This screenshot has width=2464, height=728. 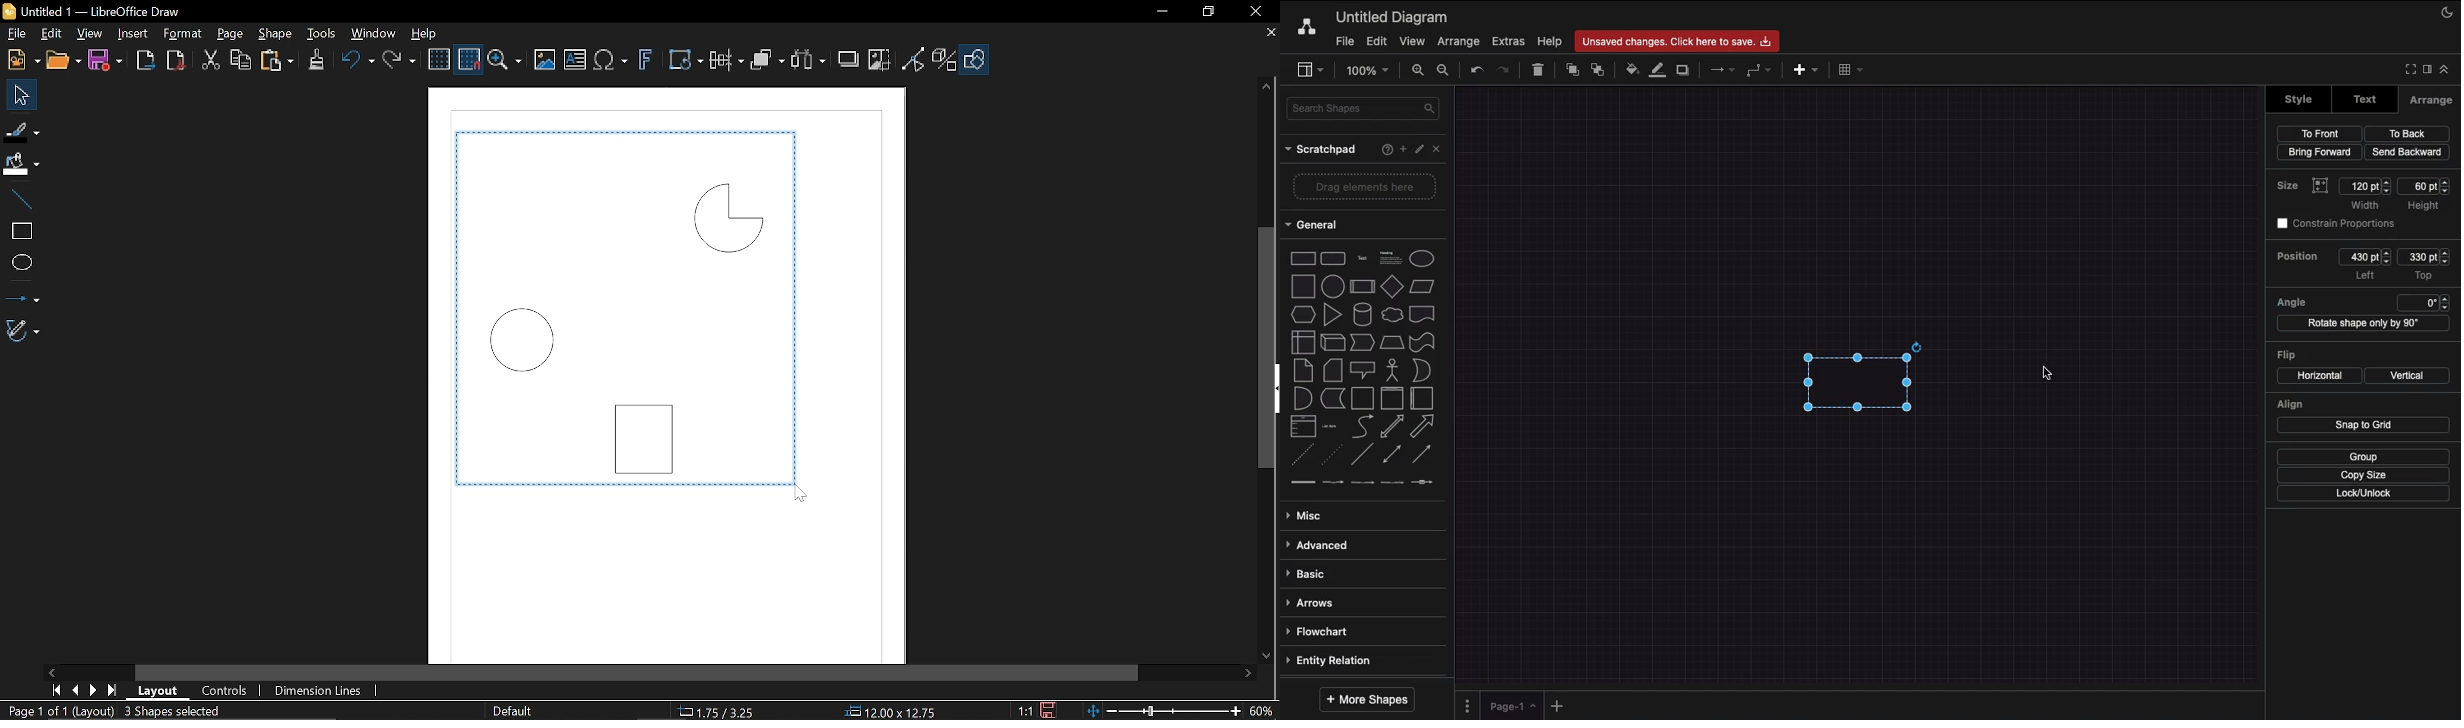 What do you see at coordinates (1686, 70) in the screenshot?
I see `Shadow` at bounding box center [1686, 70].